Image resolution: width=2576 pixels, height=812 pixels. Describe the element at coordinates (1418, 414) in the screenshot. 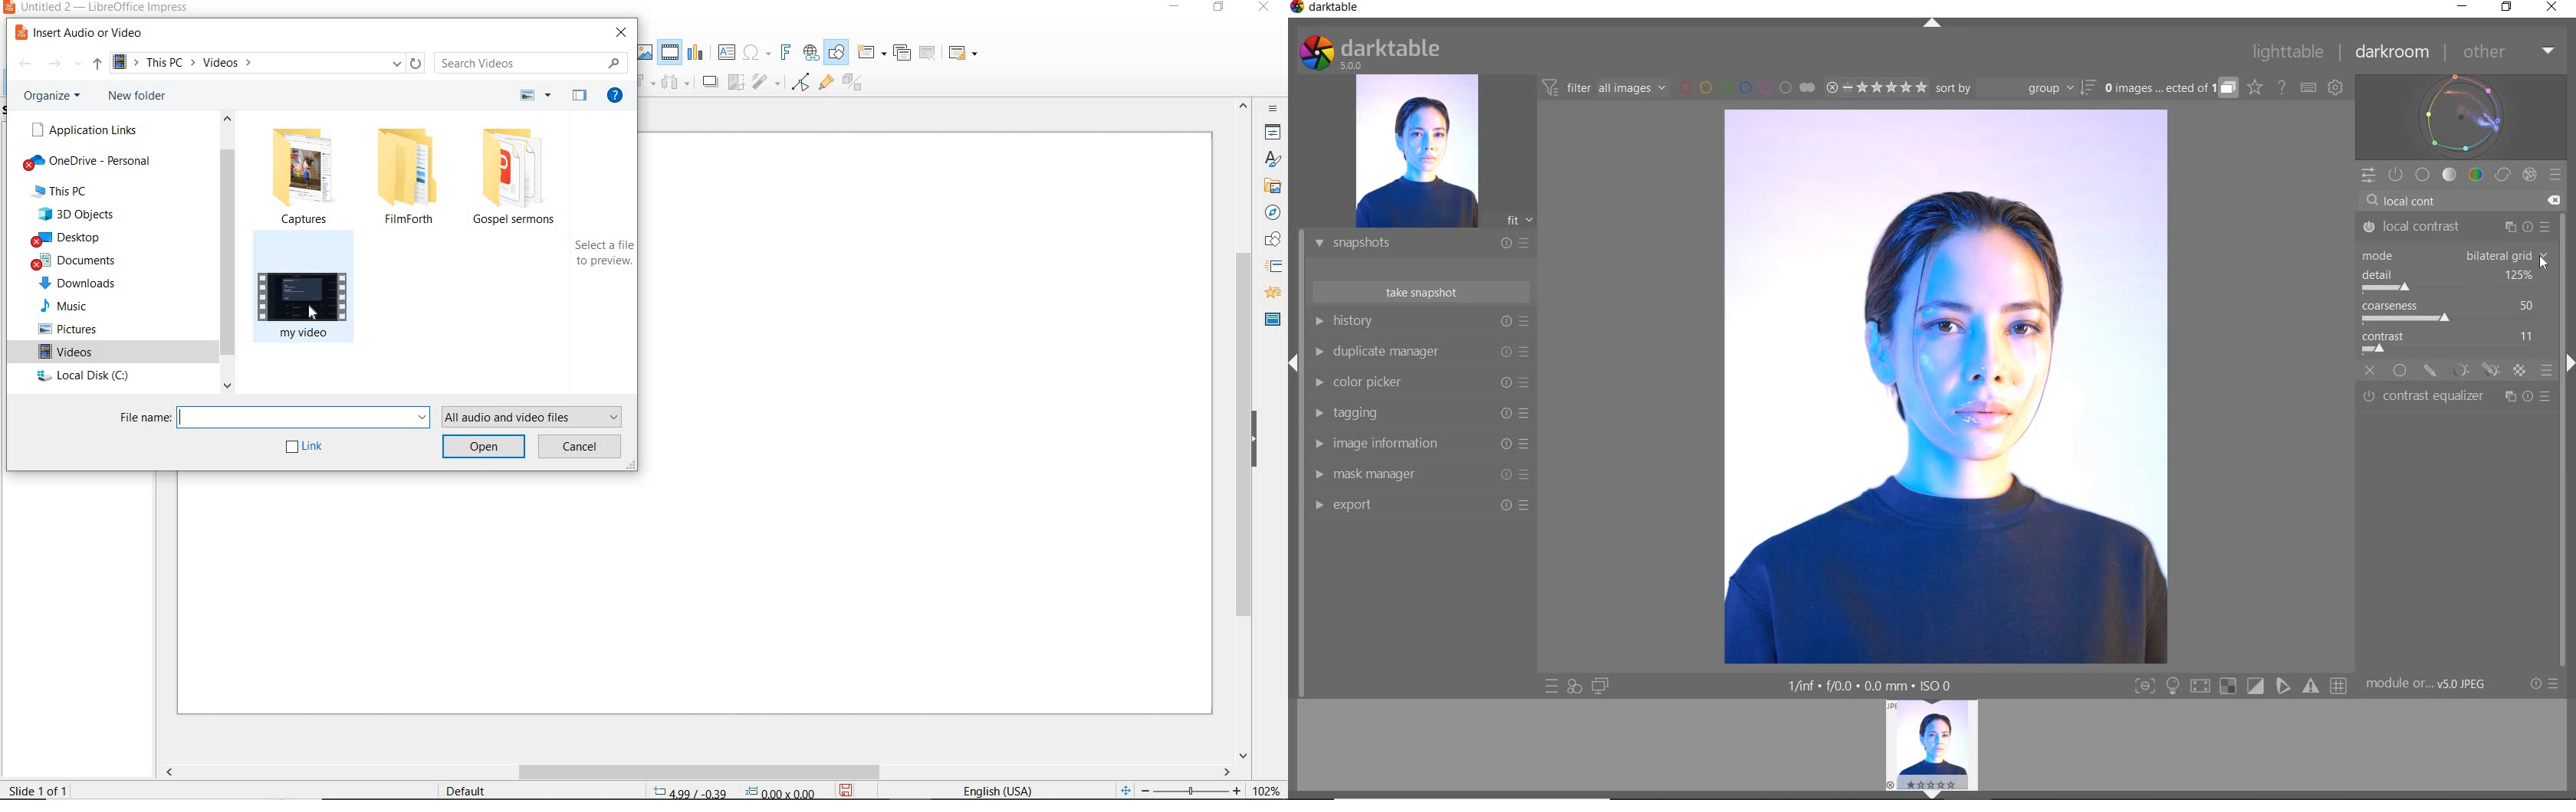

I see `TAGGING` at that location.